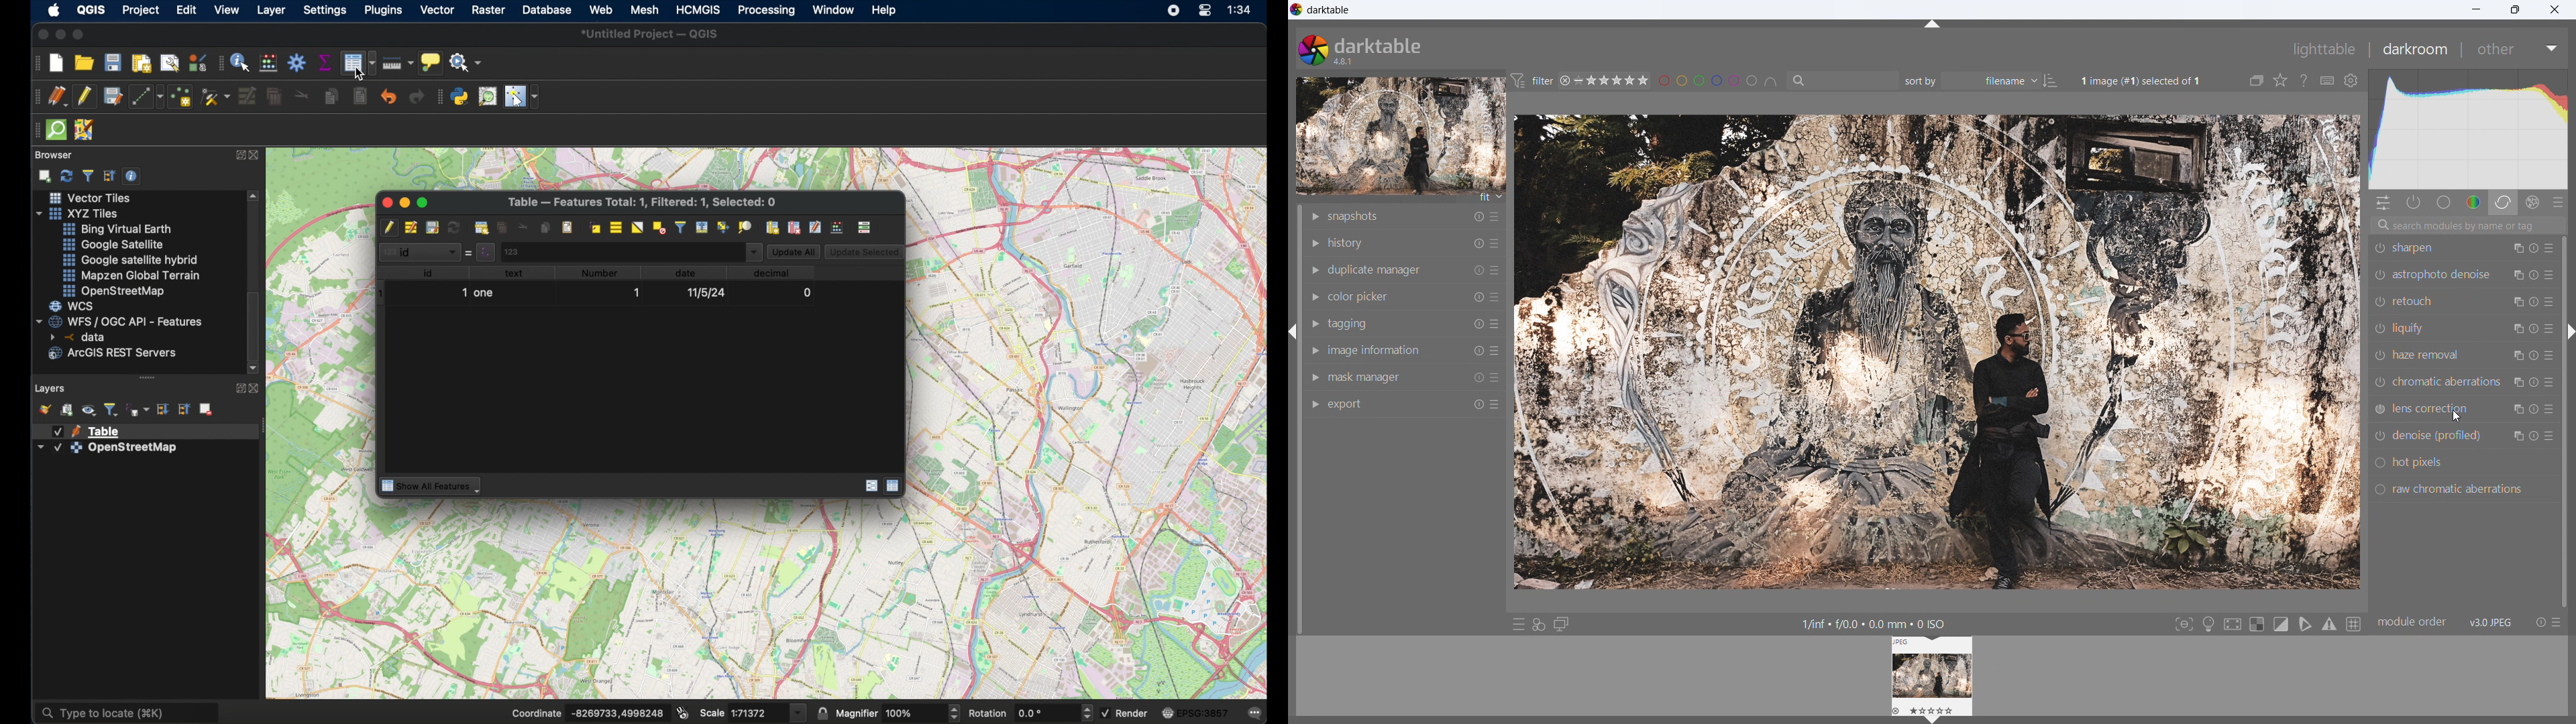 The width and height of the screenshot is (2576, 728). Describe the element at coordinates (272, 97) in the screenshot. I see `delete selected` at that location.